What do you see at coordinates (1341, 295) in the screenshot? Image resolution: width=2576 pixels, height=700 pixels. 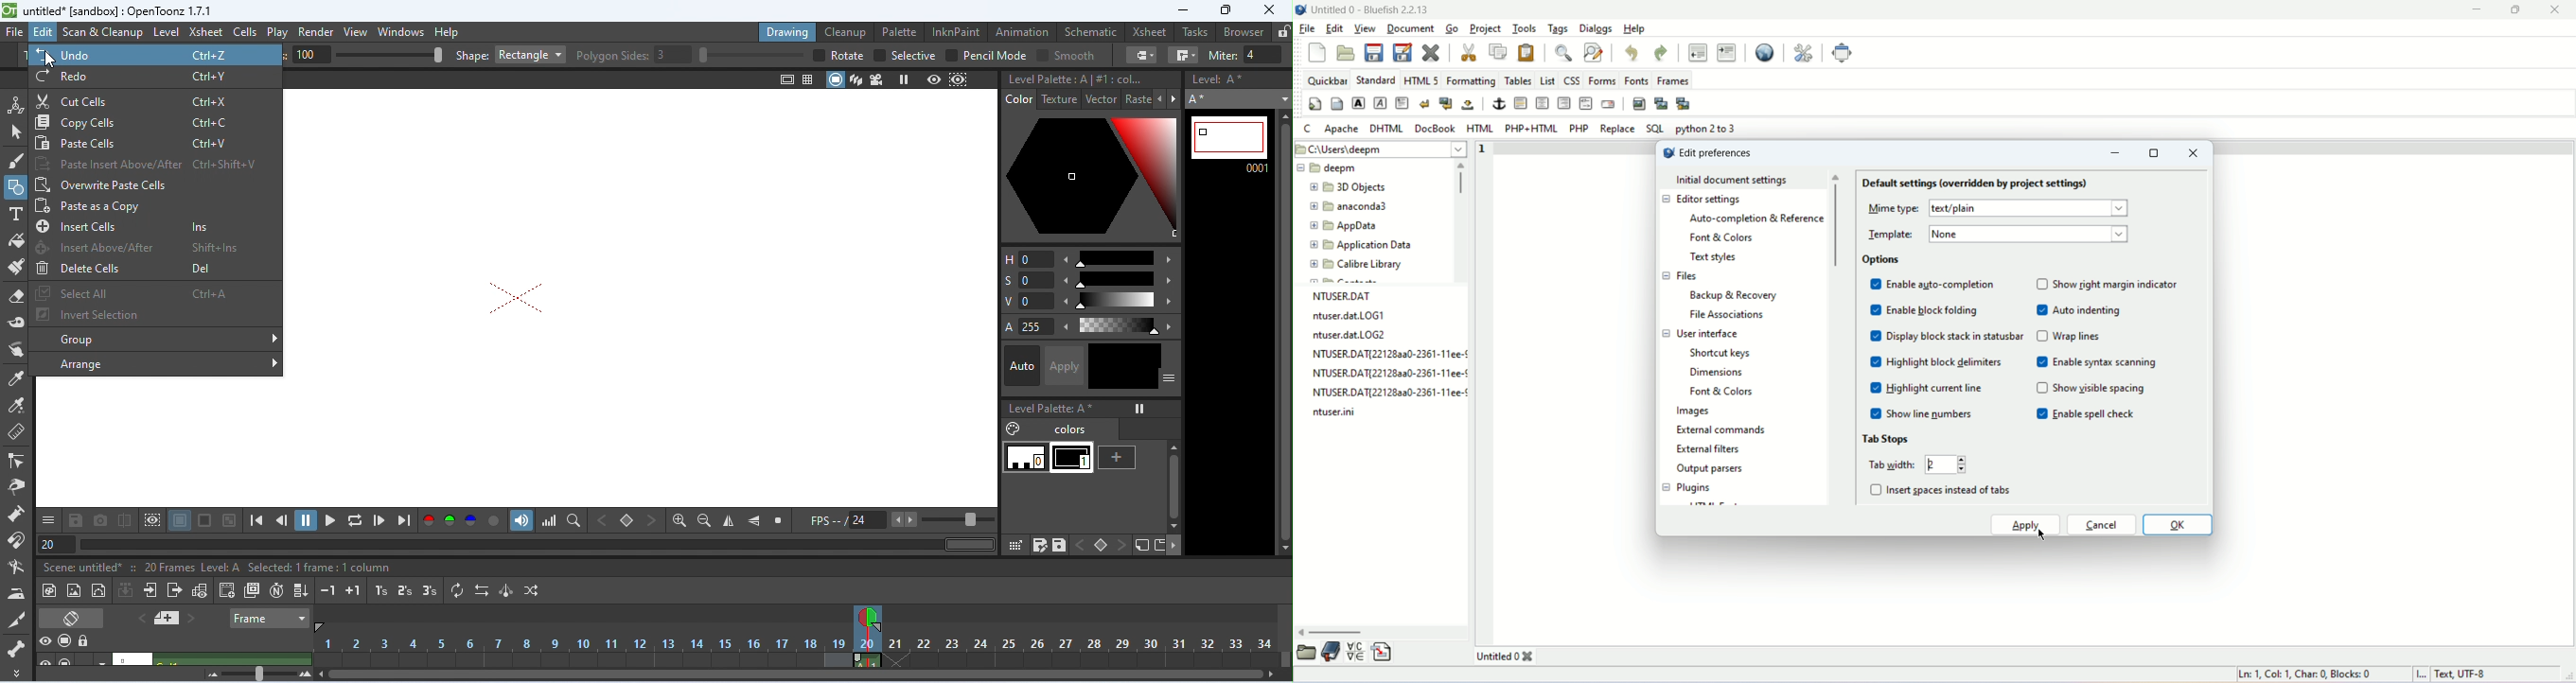 I see `NTUSER.DAT` at bounding box center [1341, 295].